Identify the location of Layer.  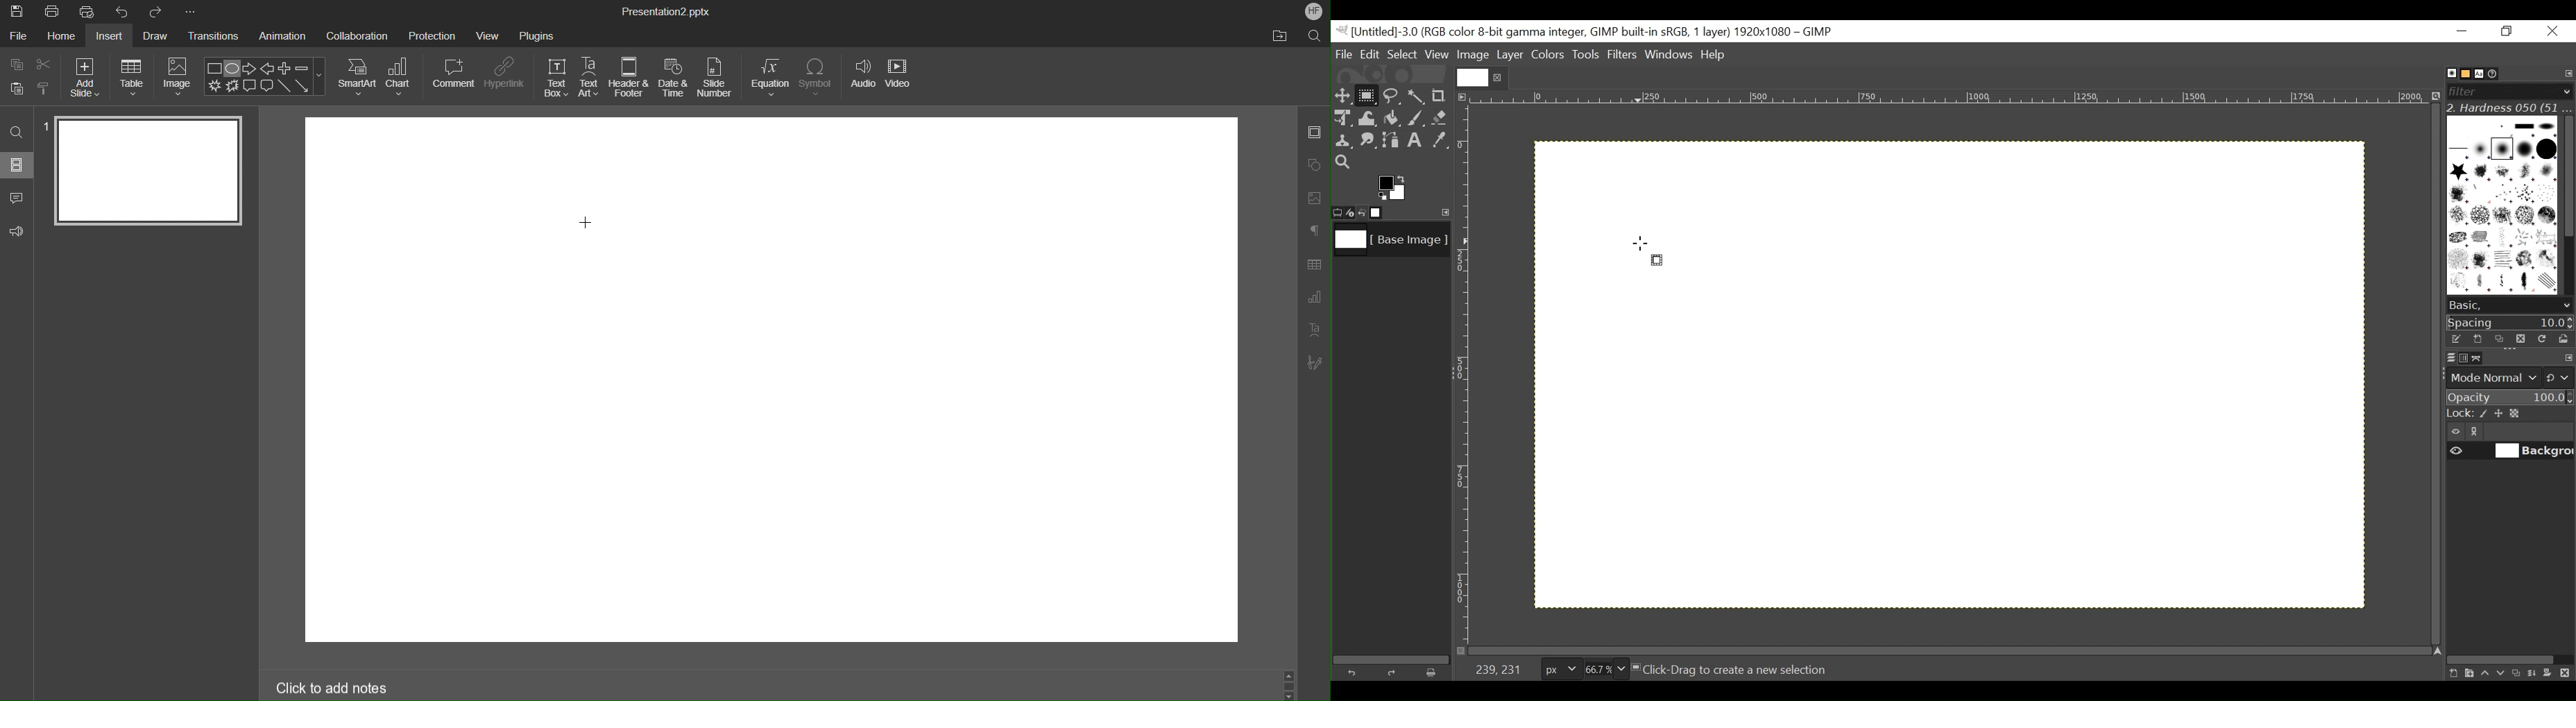
(1509, 54).